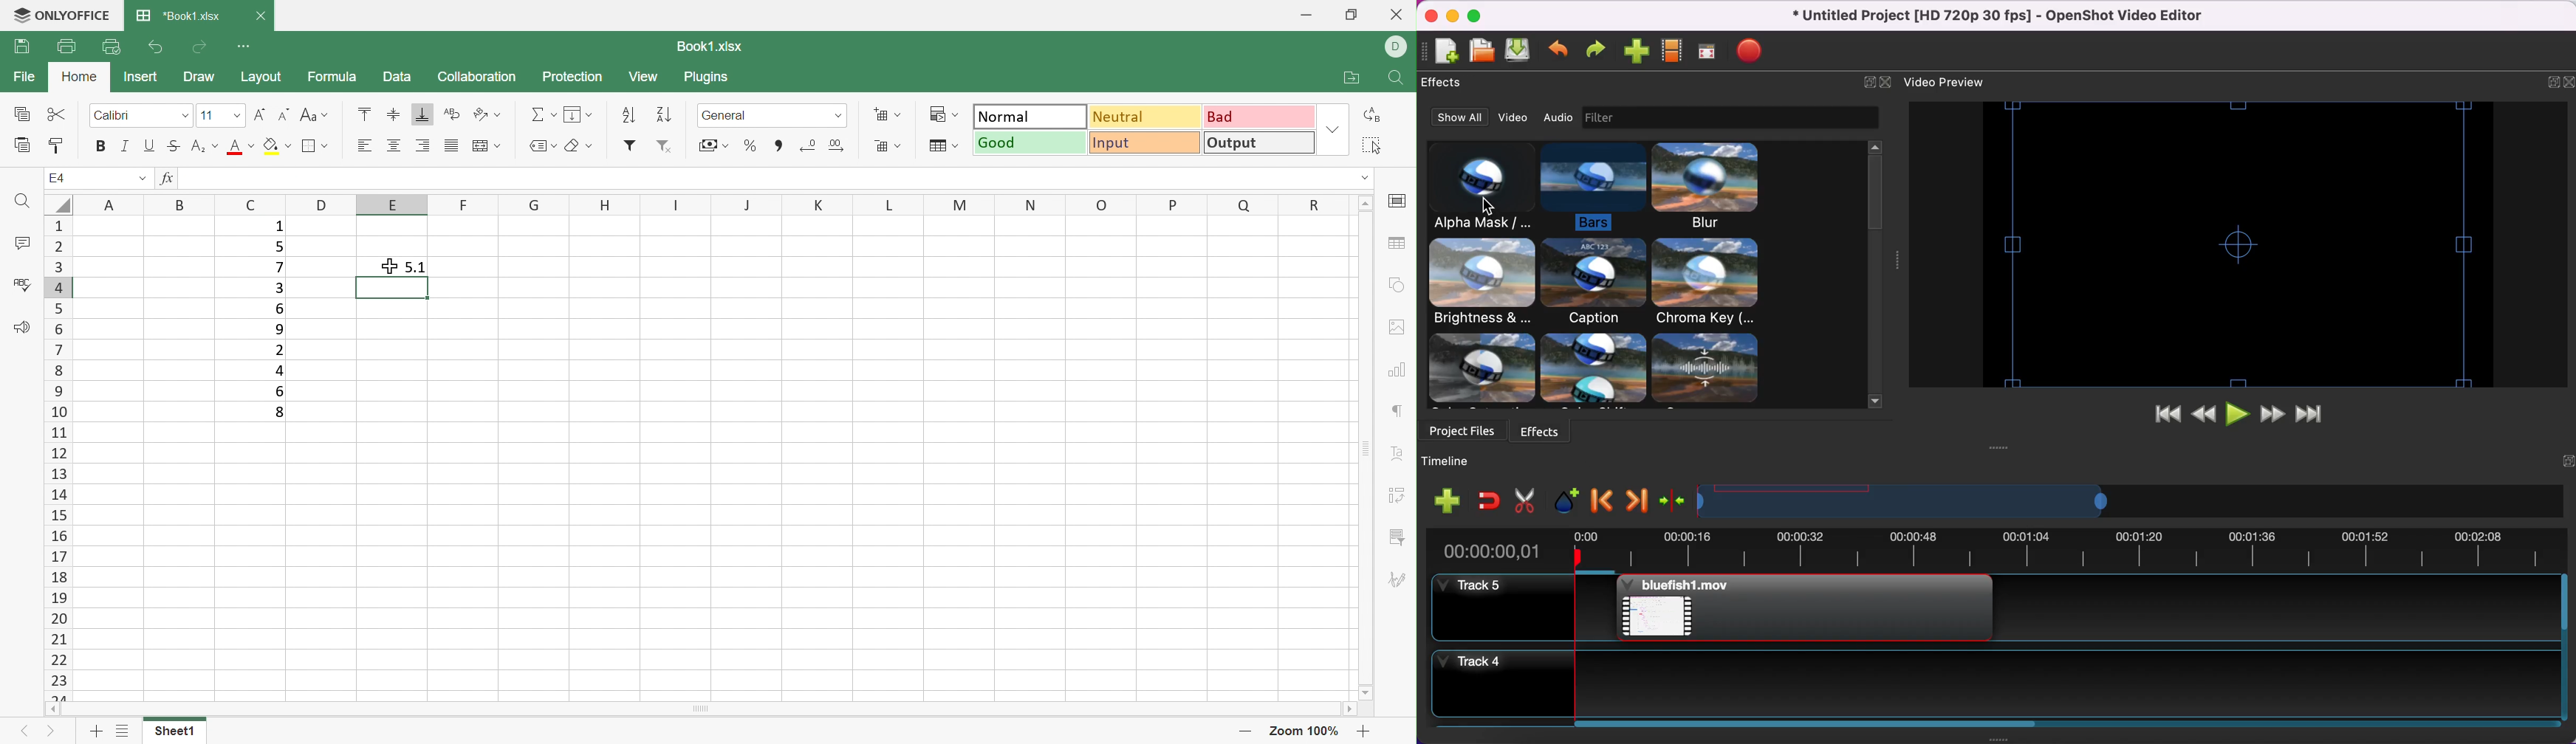 Image resolution: width=2576 pixels, height=756 pixels. I want to click on Strikethrough, so click(177, 147).